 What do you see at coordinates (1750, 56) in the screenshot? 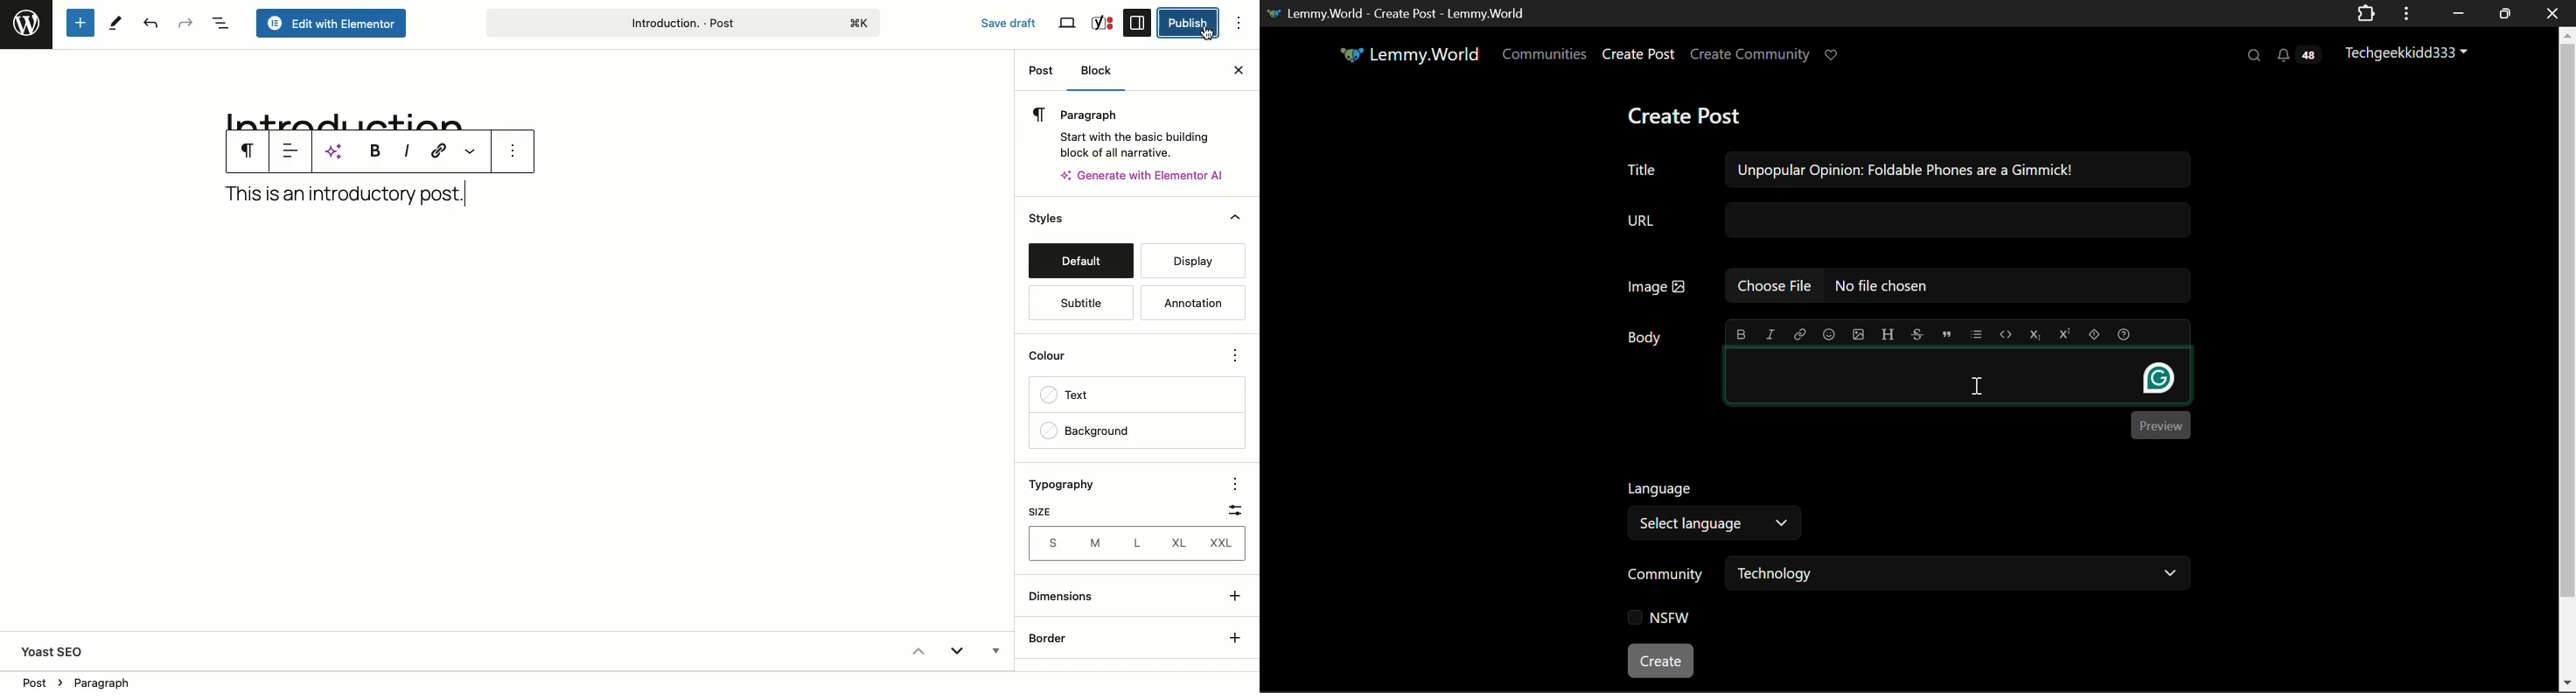
I see `Create Community` at bounding box center [1750, 56].